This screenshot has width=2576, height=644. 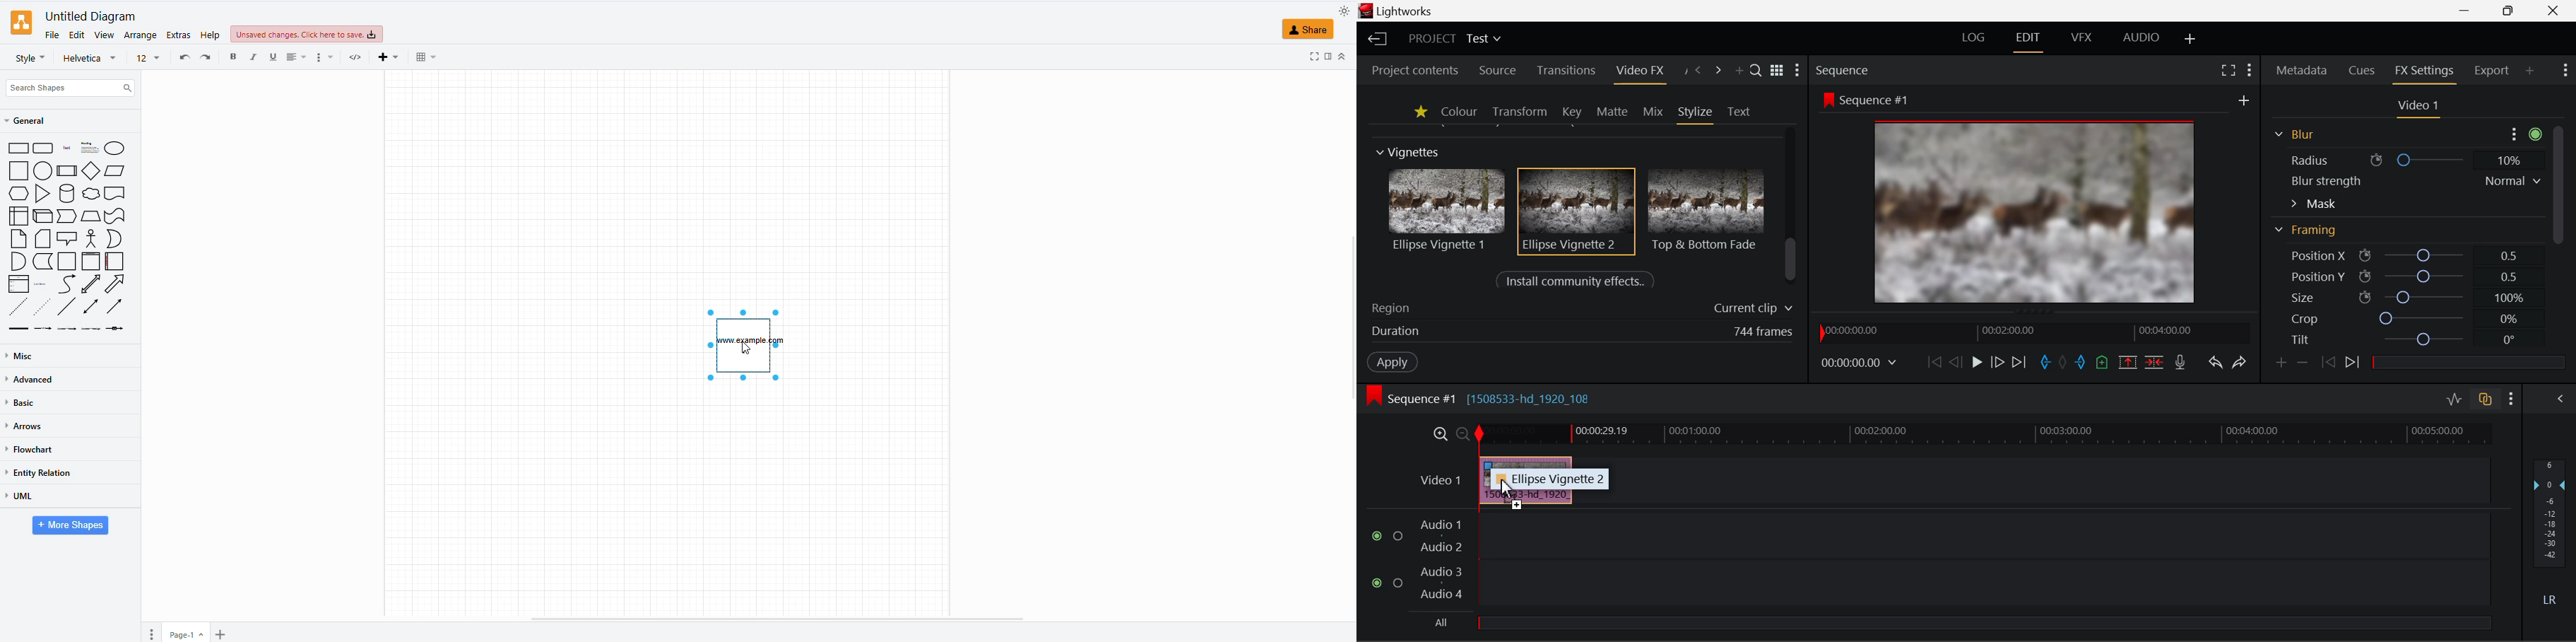 I want to click on Mark Cue, so click(x=2103, y=362).